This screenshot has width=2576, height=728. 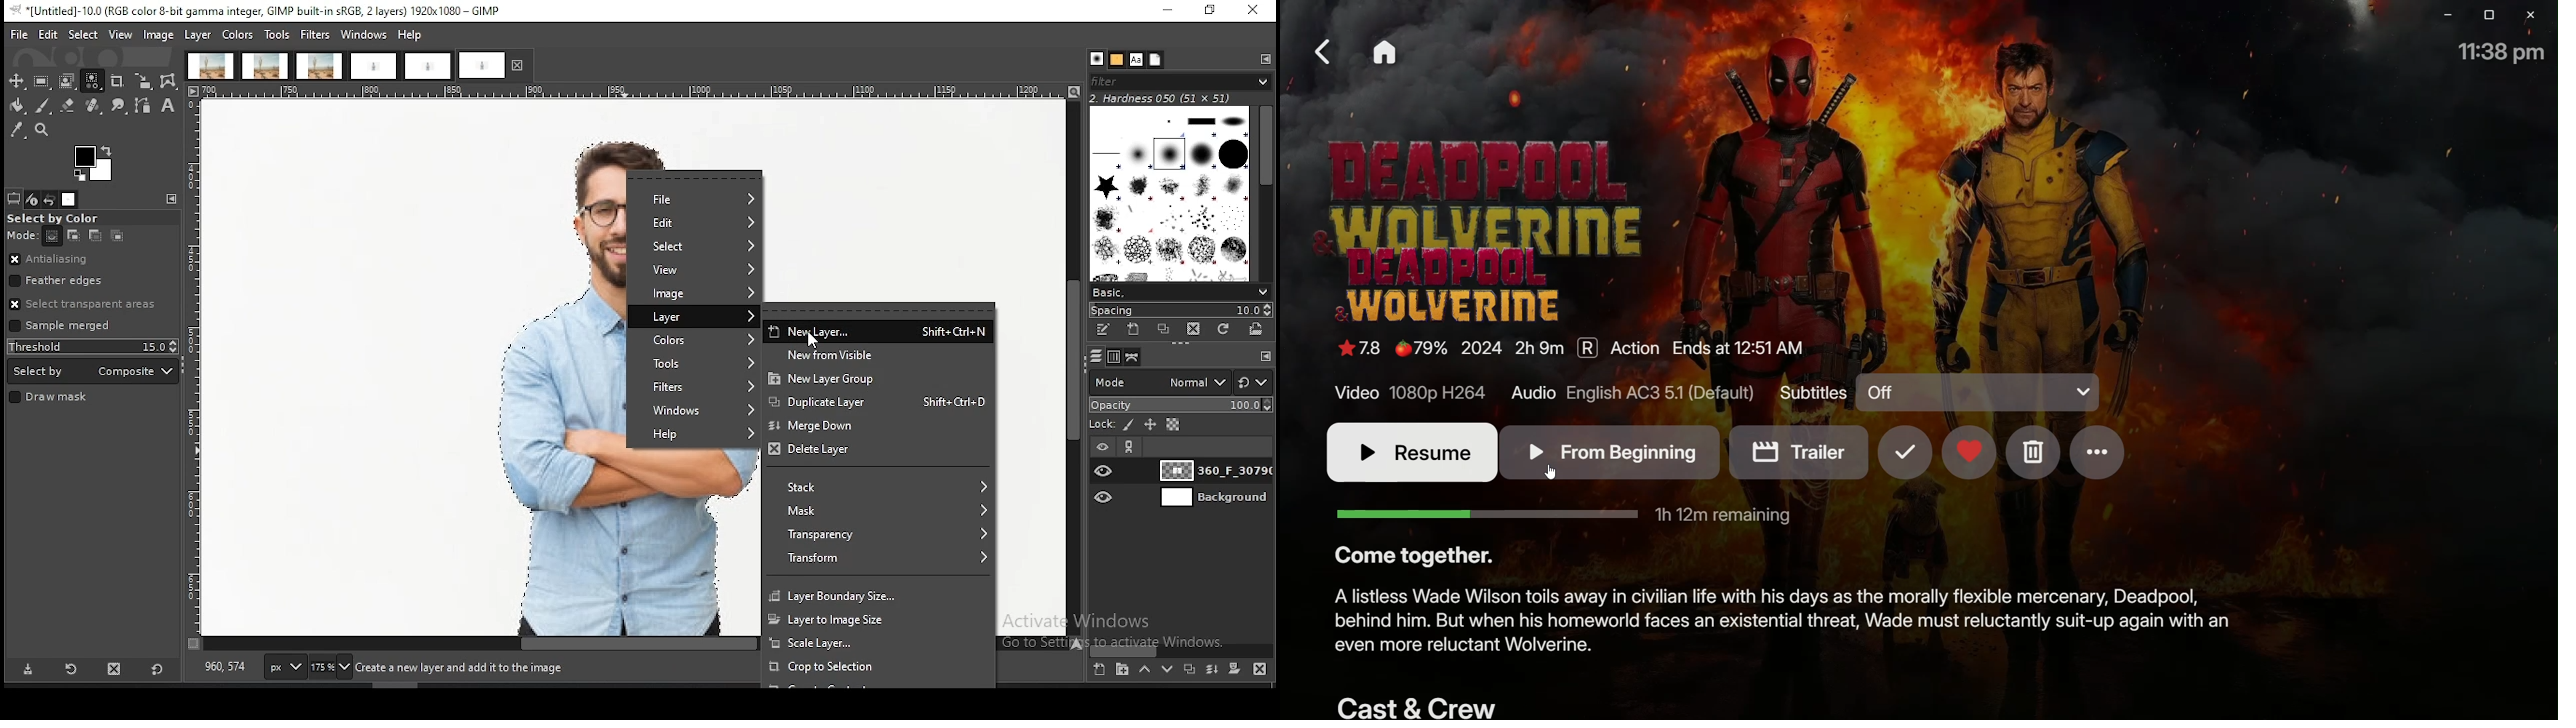 What do you see at coordinates (880, 537) in the screenshot?
I see `transparency` at bounding box center [880, 537].